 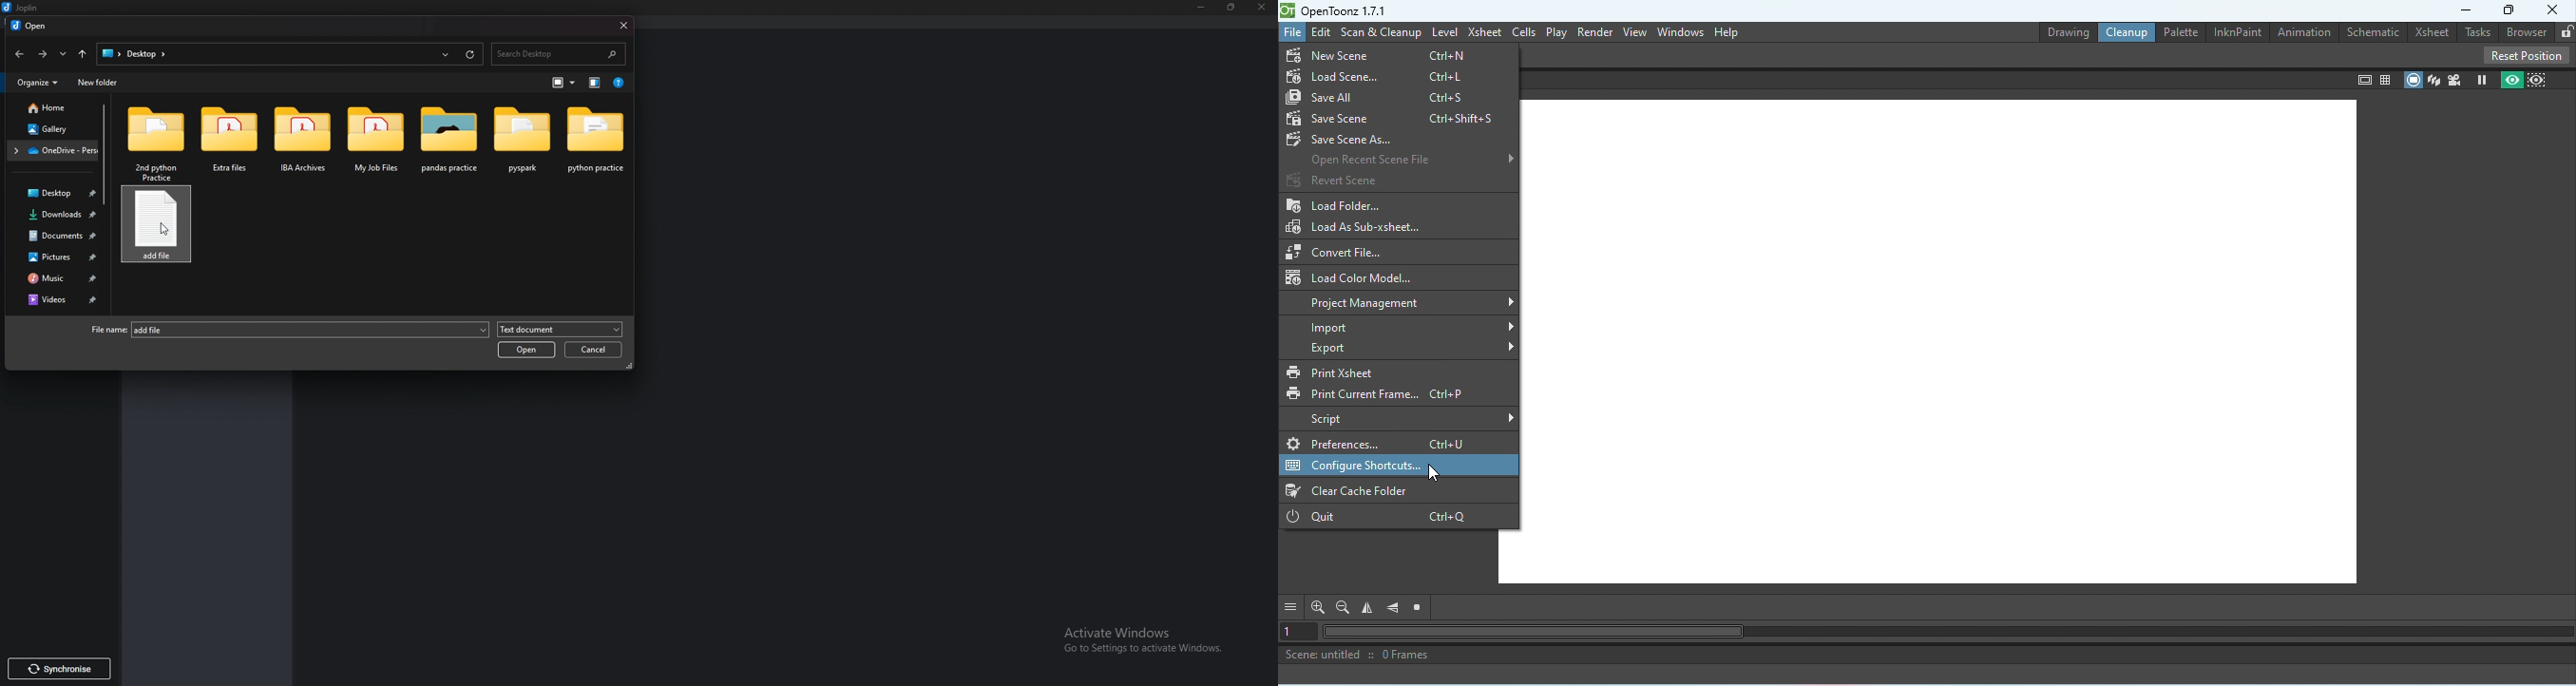 I want to click on 3D view, so click(x=2434, y=80).